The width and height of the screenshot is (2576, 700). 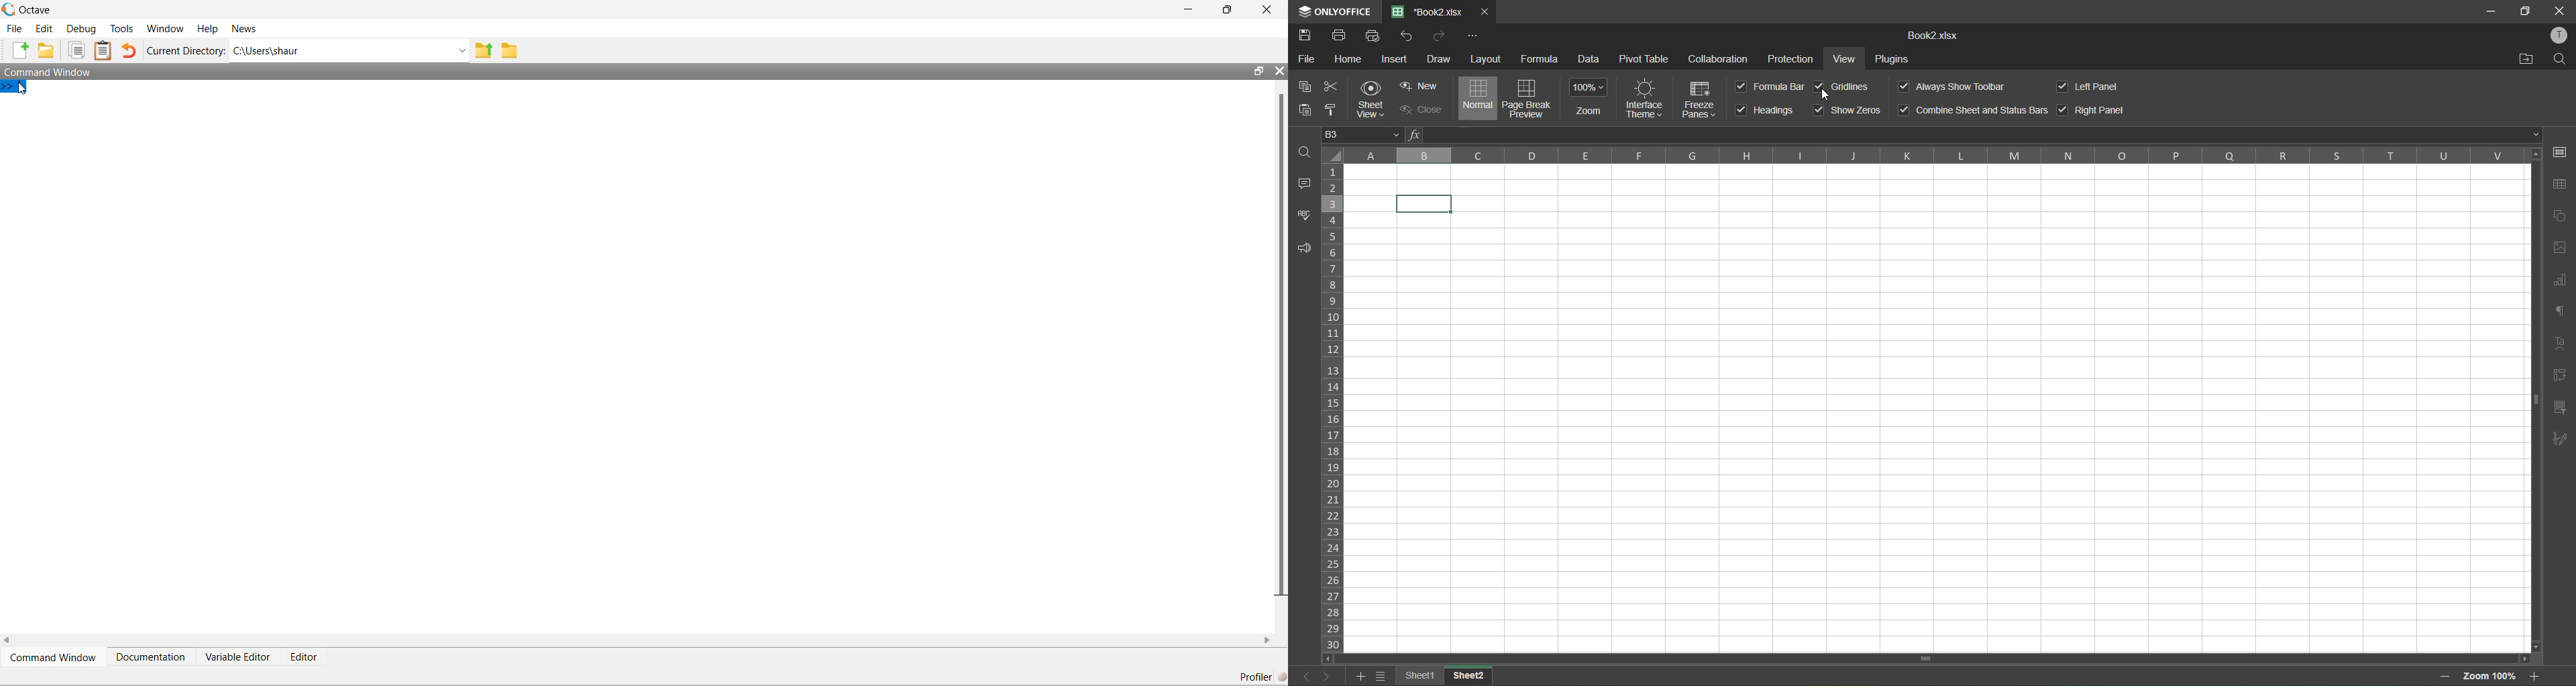 I want to click on Command Window, so click(x=54, y=657).